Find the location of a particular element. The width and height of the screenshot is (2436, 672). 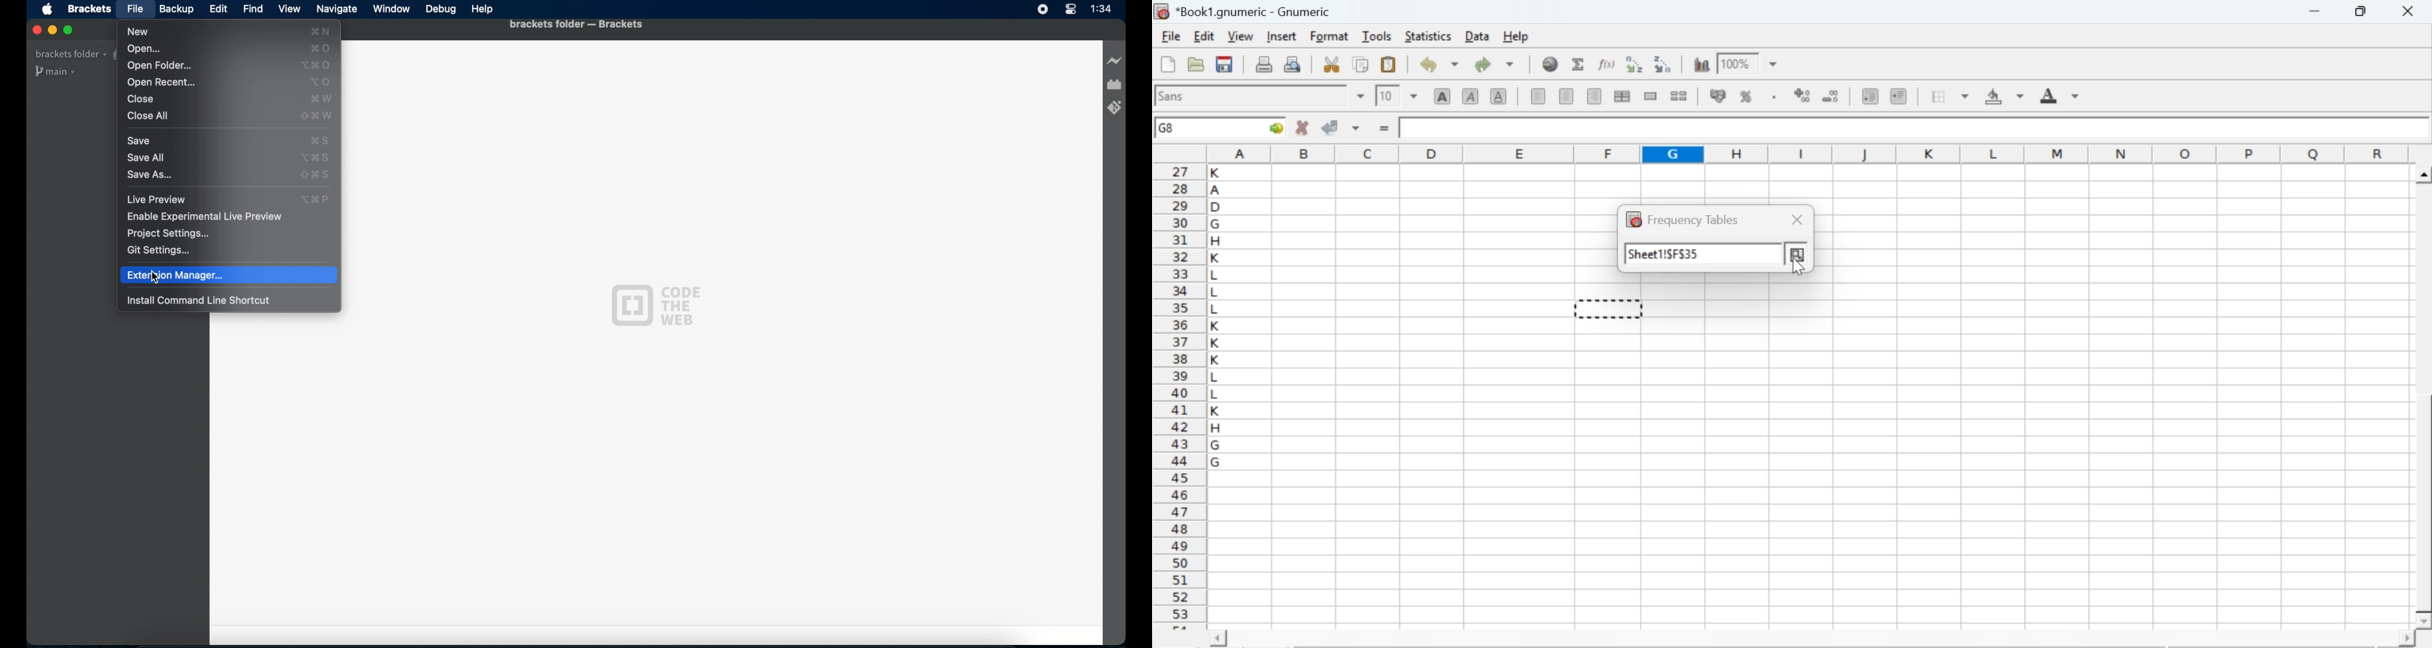

G8 is located at coordinates (1169, 128).